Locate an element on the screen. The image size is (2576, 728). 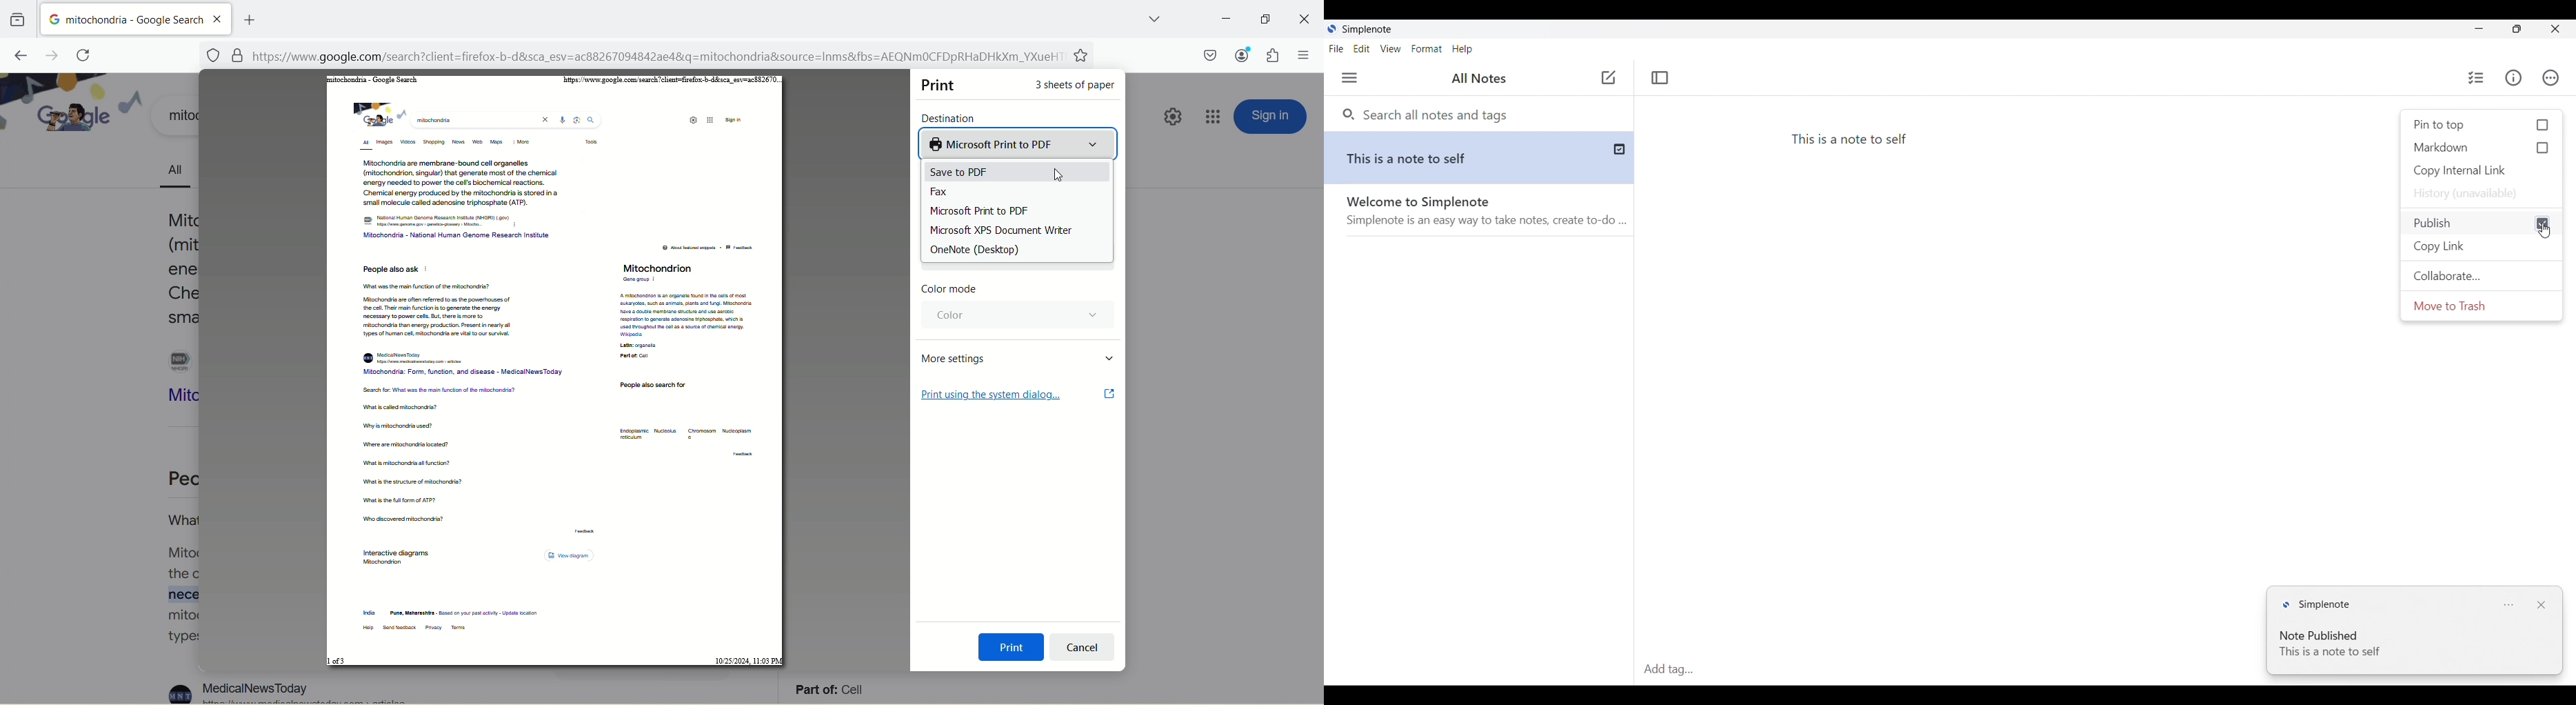
File is located at coordinates (1336, 49).